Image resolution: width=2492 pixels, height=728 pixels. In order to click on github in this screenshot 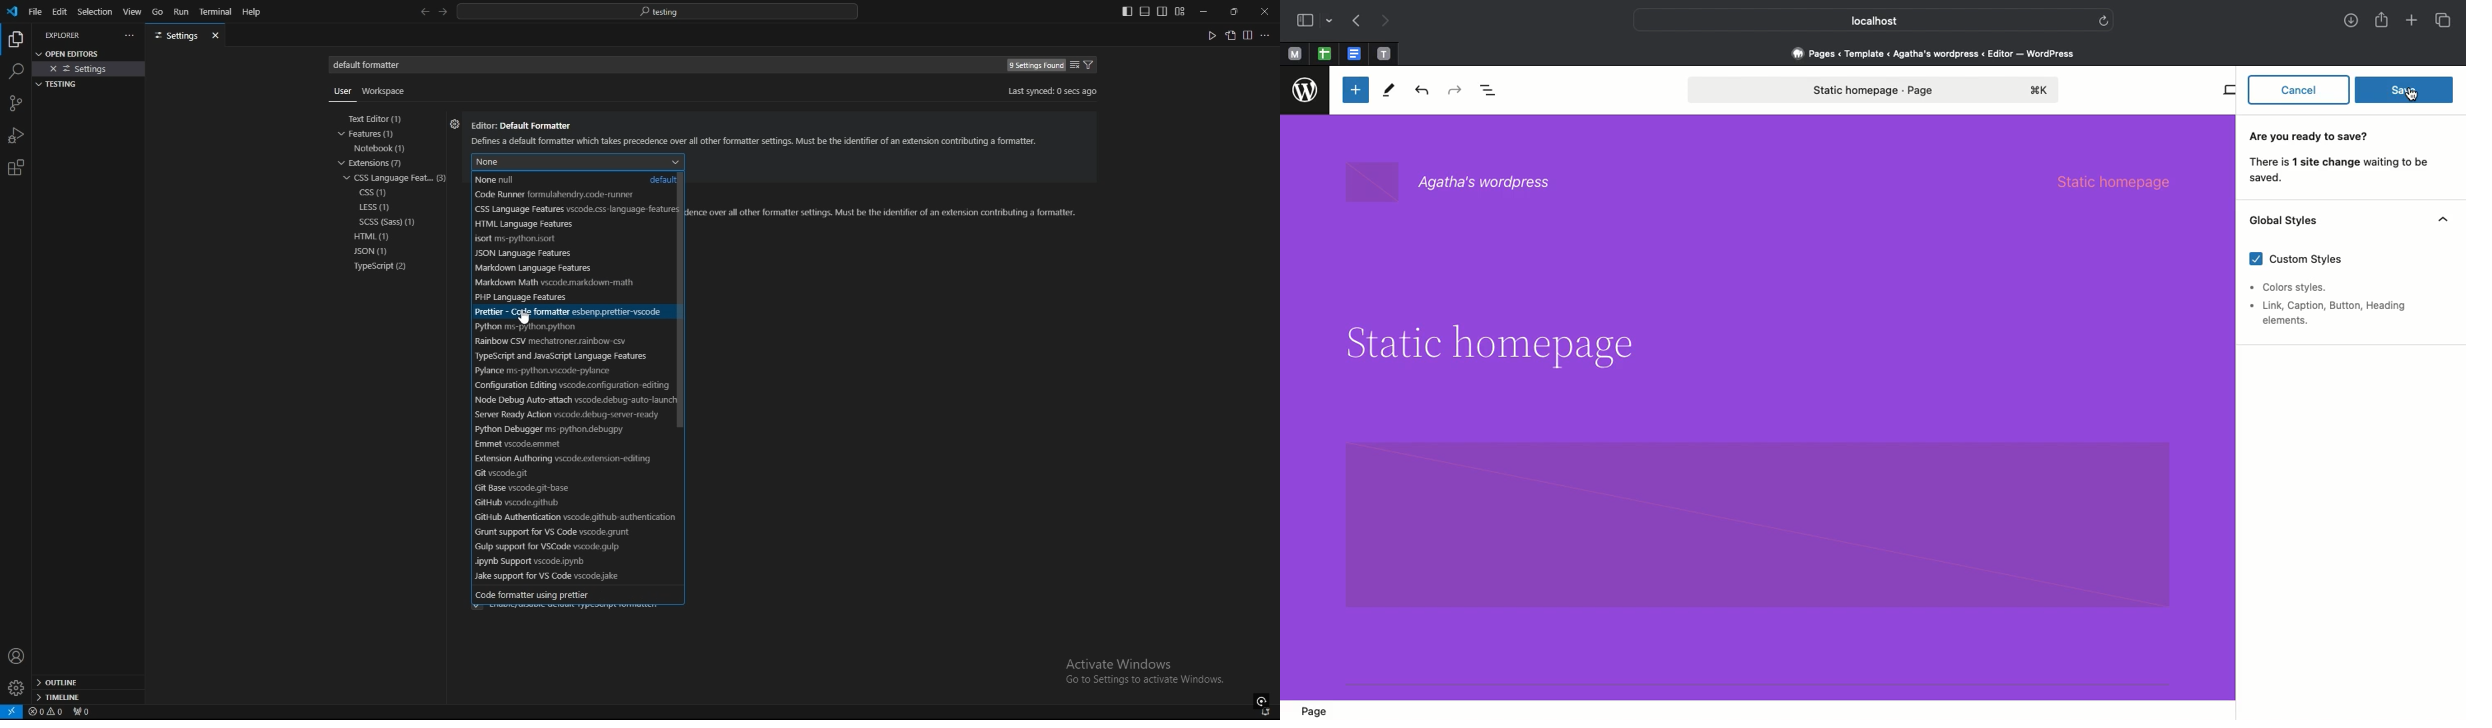, I will do `click(560, 501)`.